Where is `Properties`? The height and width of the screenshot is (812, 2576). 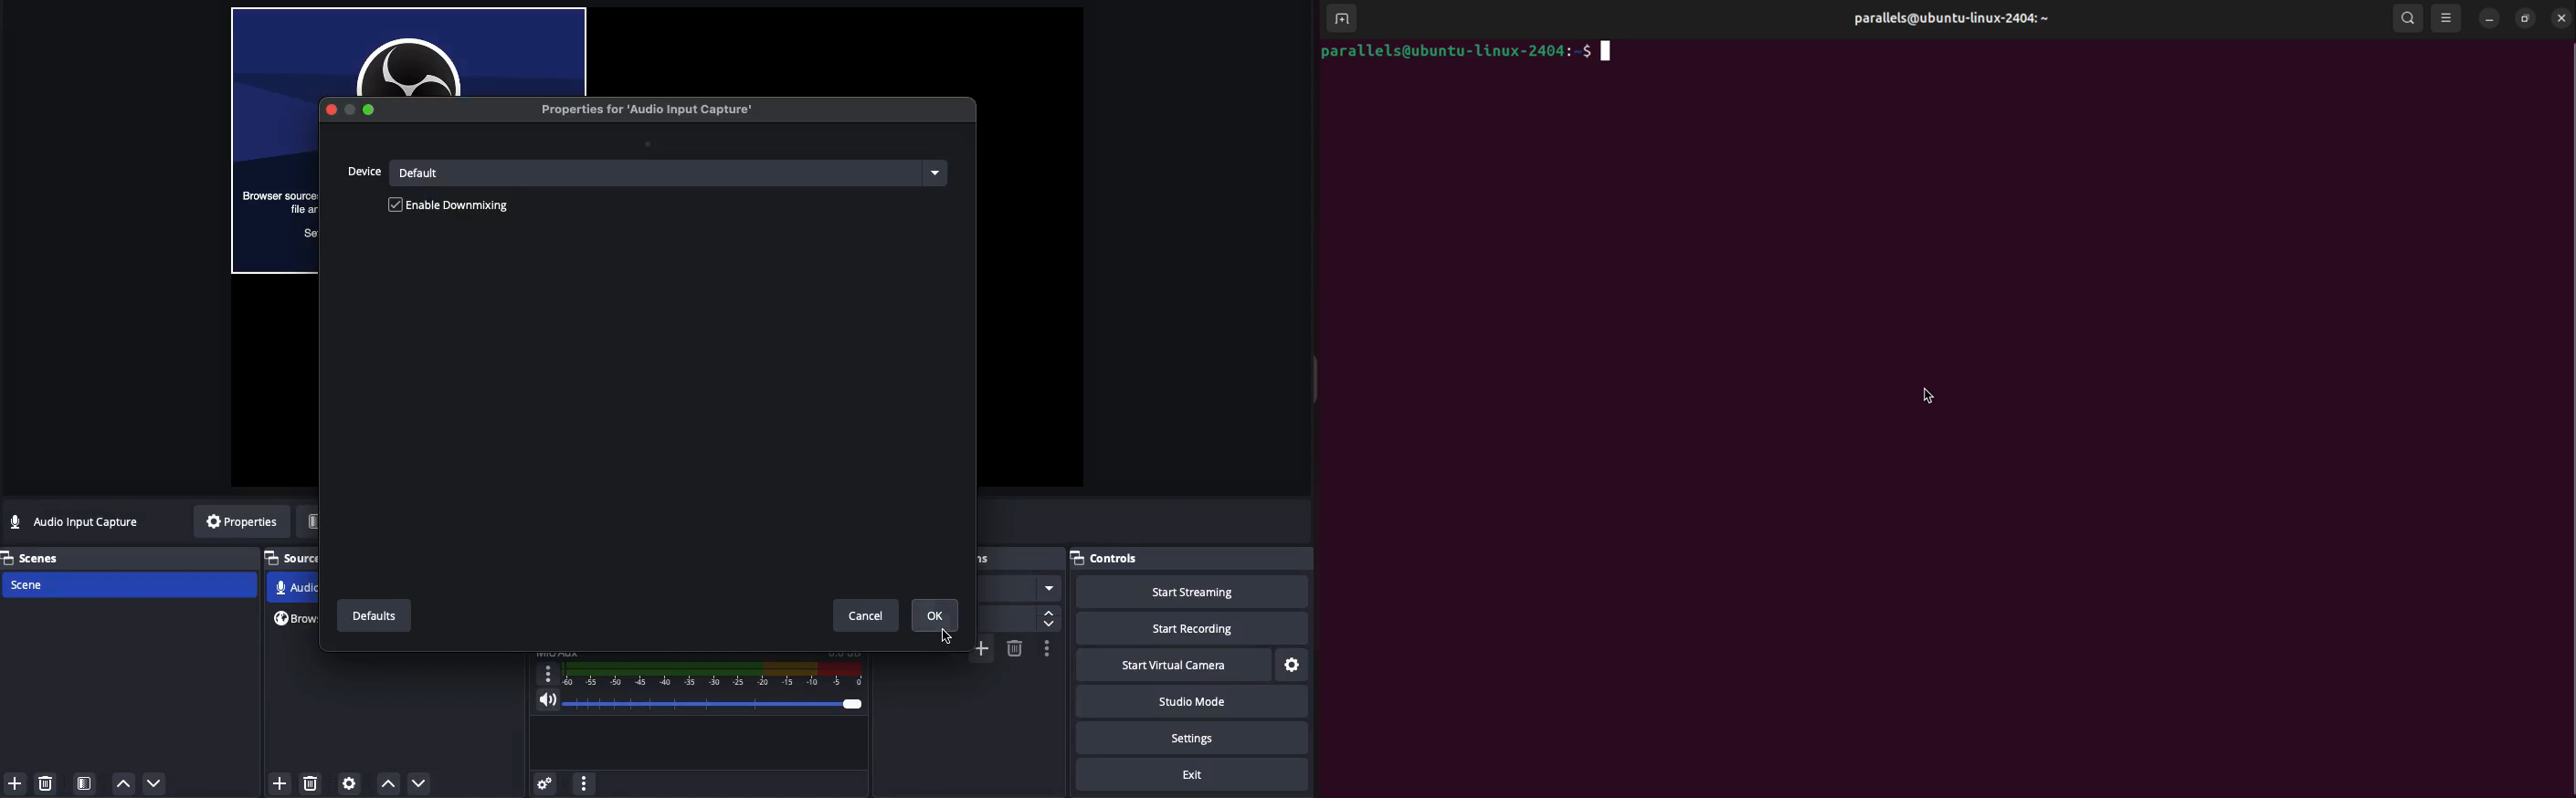
Properties is located at coordinates (241, 522).